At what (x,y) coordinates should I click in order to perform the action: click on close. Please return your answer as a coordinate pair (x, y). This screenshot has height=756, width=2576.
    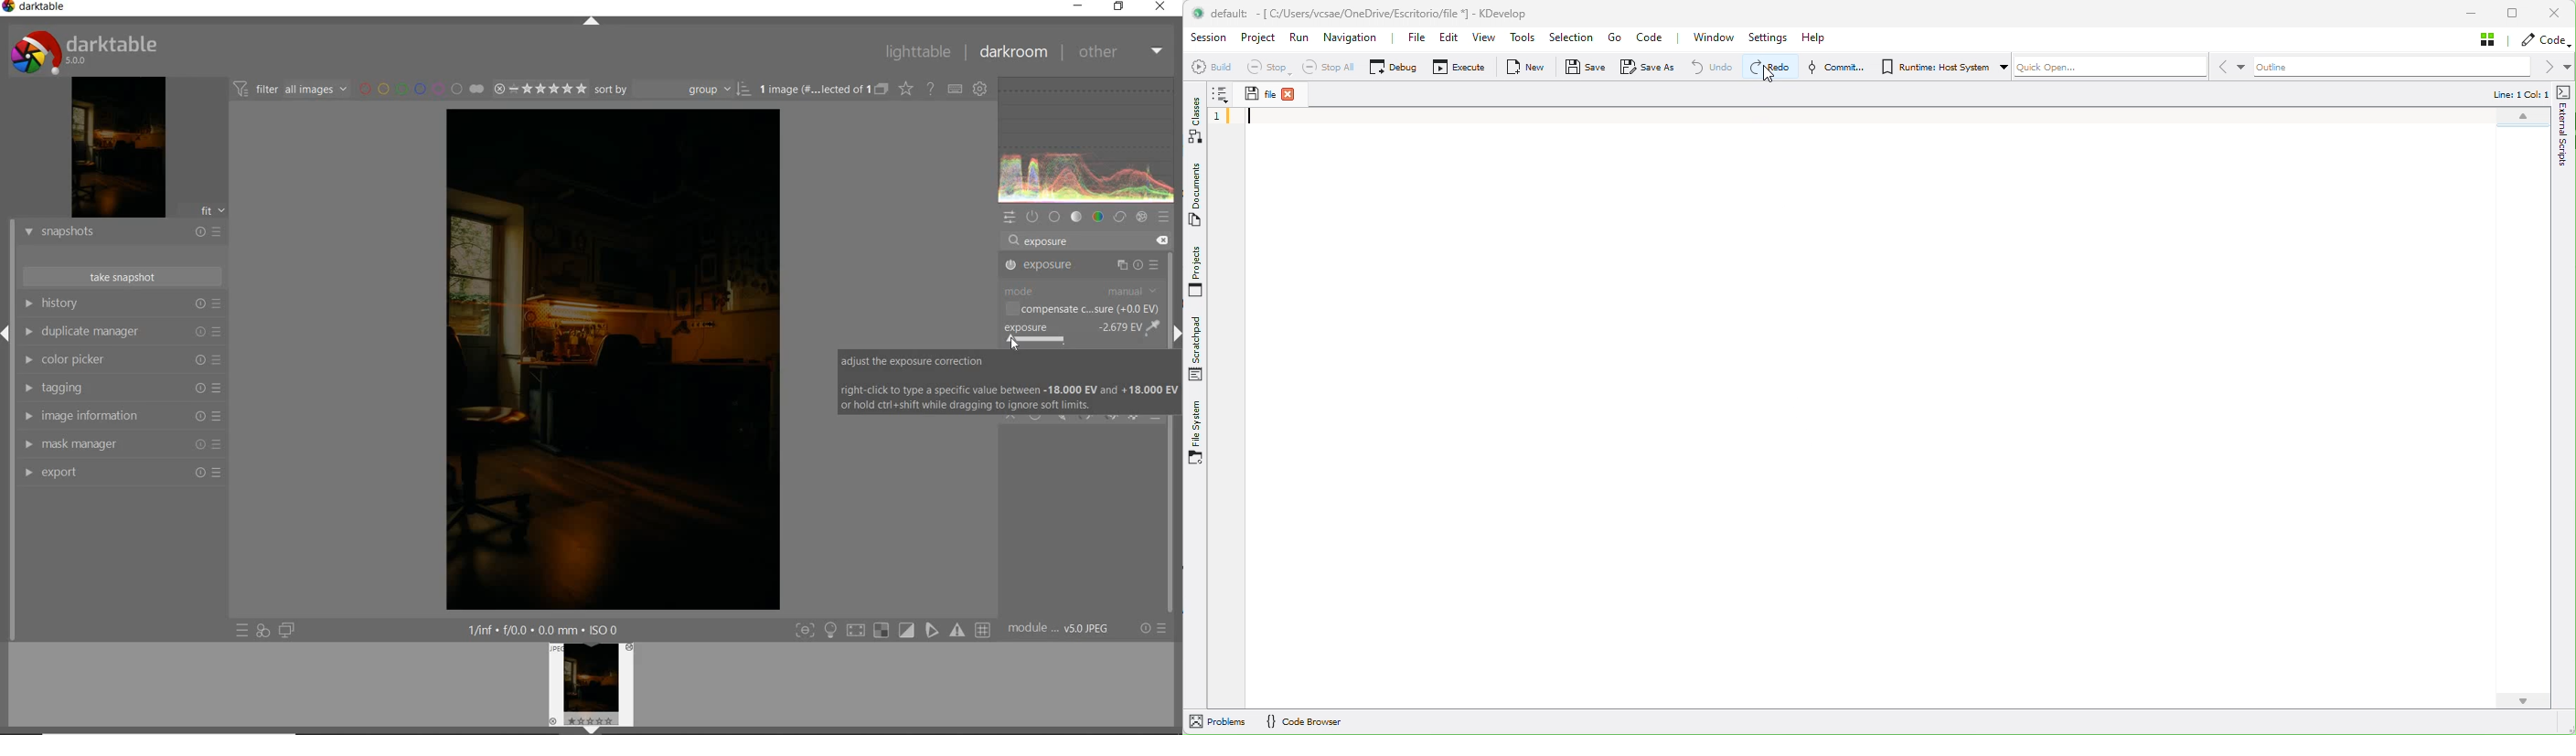
    Looking at the image, I should click on (1161, 6).